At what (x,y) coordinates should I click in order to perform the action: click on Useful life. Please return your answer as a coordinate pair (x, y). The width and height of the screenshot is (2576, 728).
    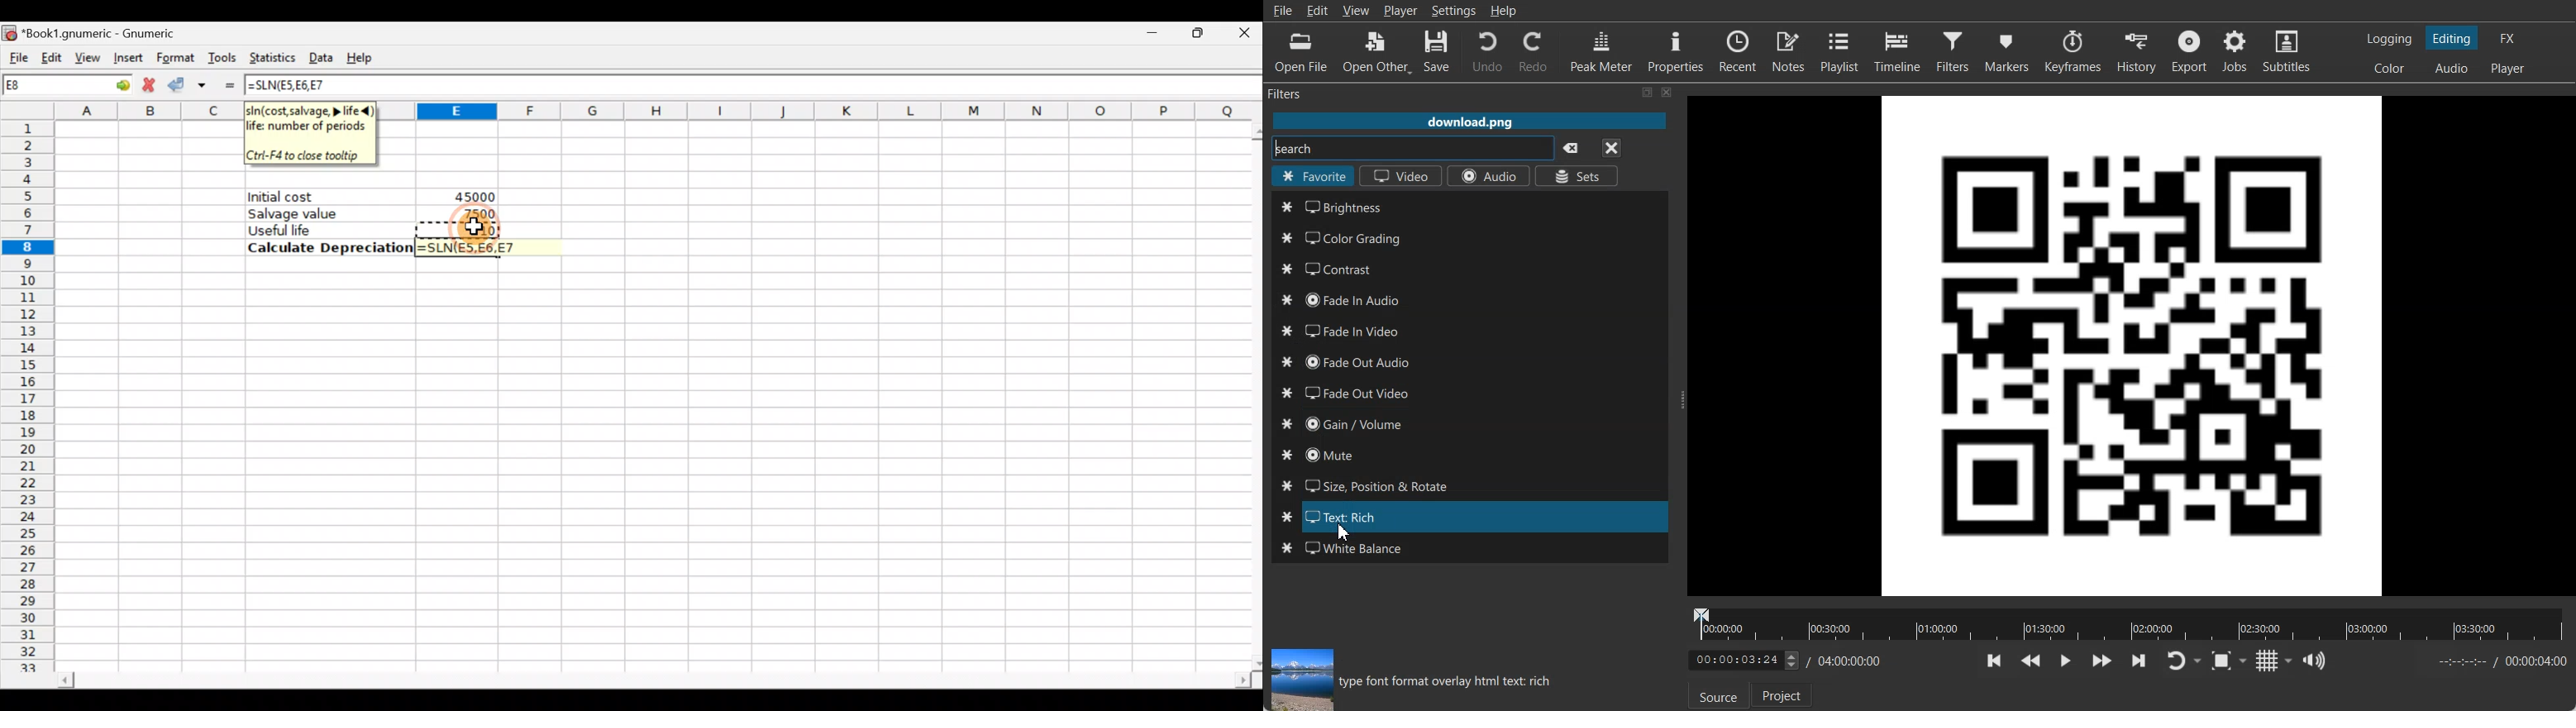
    Looking at the image, I should click on (323, 230).